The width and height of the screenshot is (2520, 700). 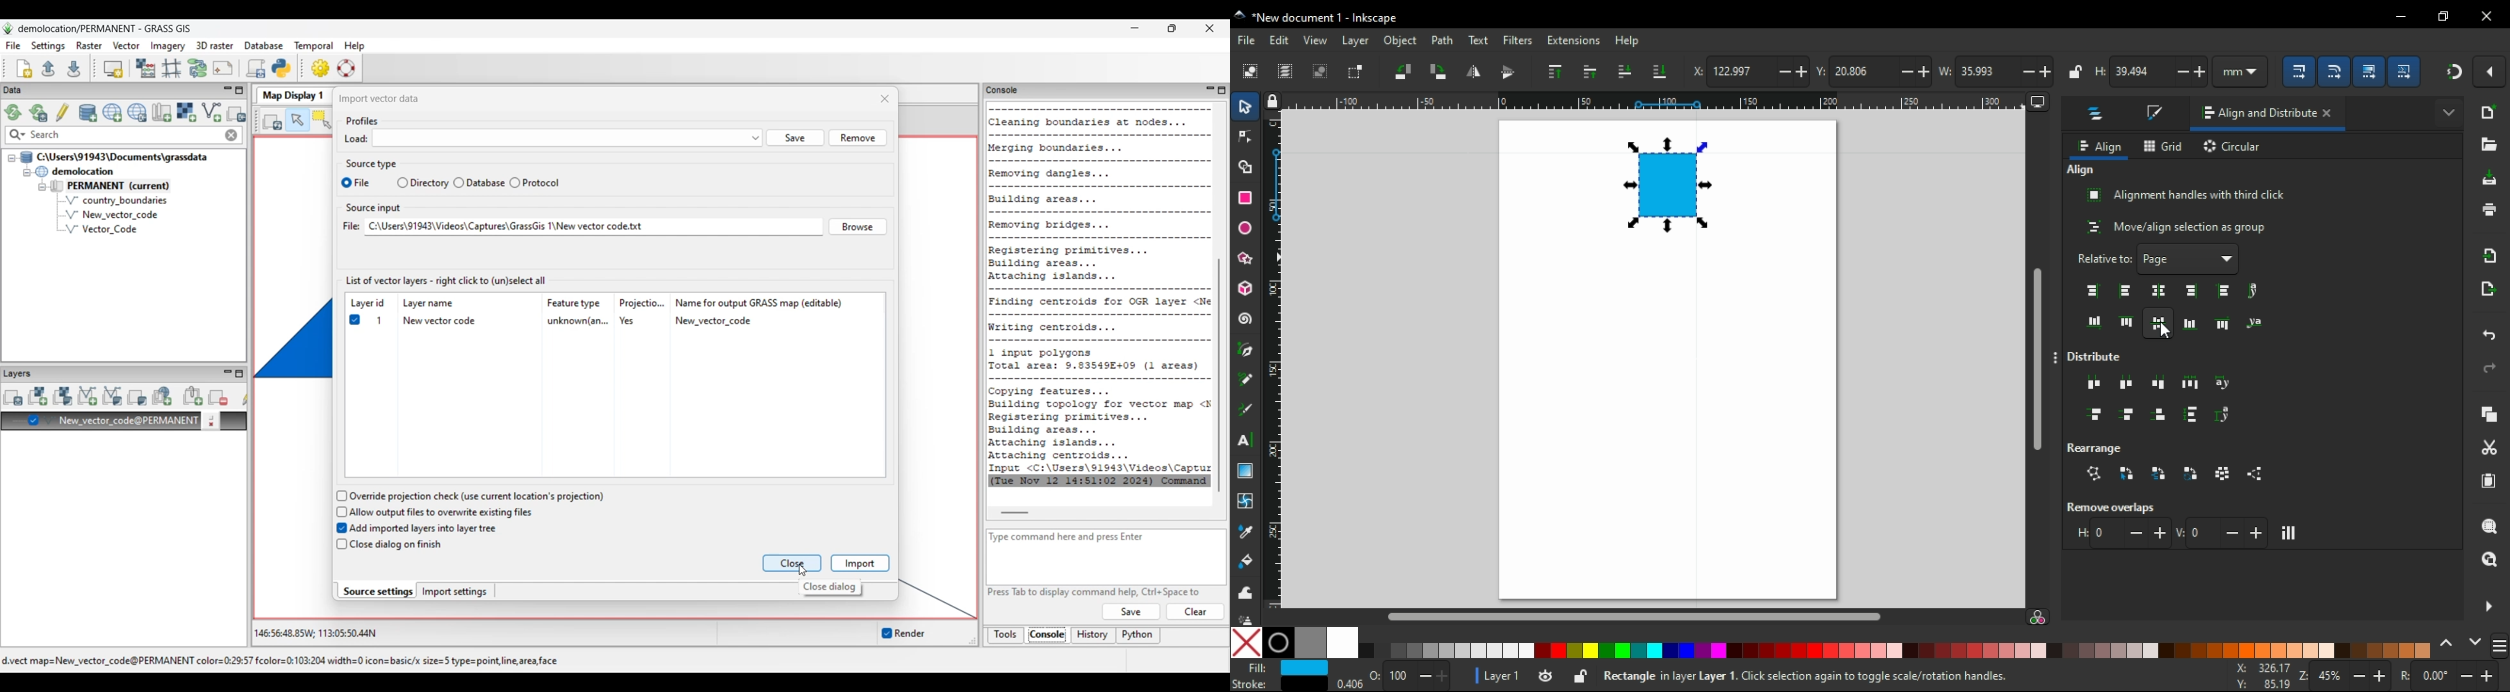 I want to click on edit, so click(x=1282, y=40).